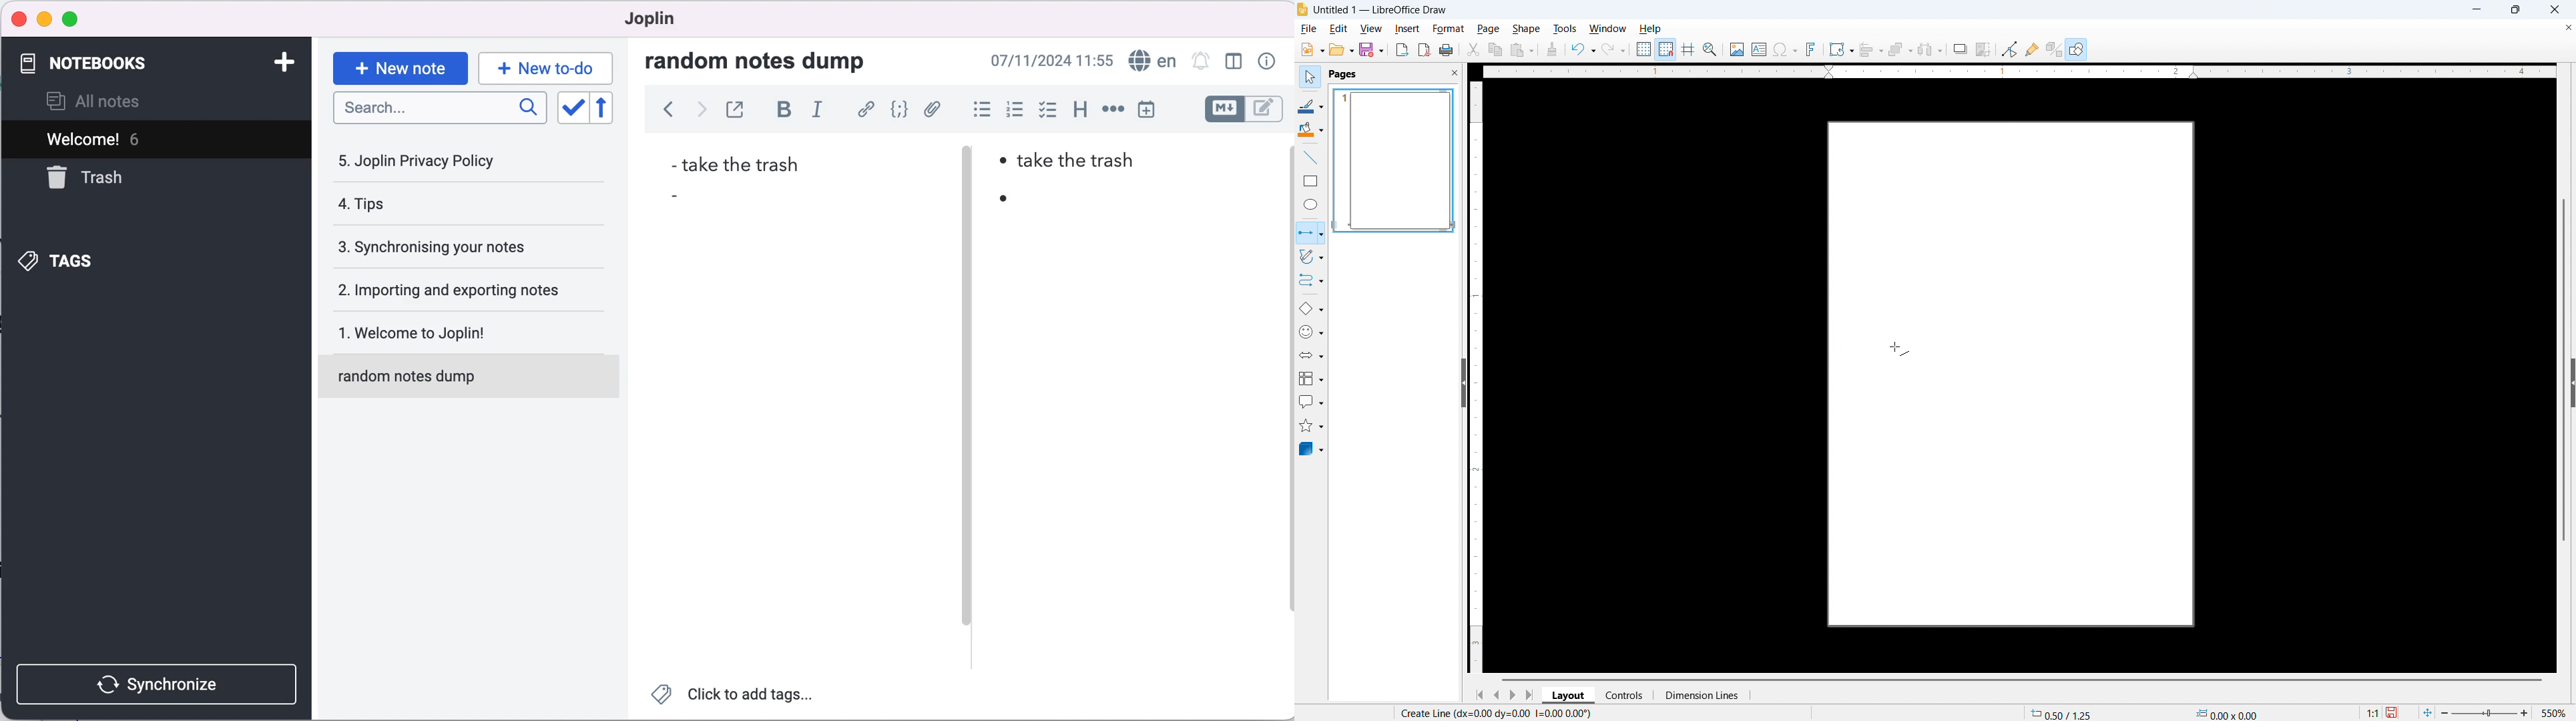 Image resolution: width=2576 pixels, height=728 pixels. I want to click on Go to first page , so click(1479, 696).